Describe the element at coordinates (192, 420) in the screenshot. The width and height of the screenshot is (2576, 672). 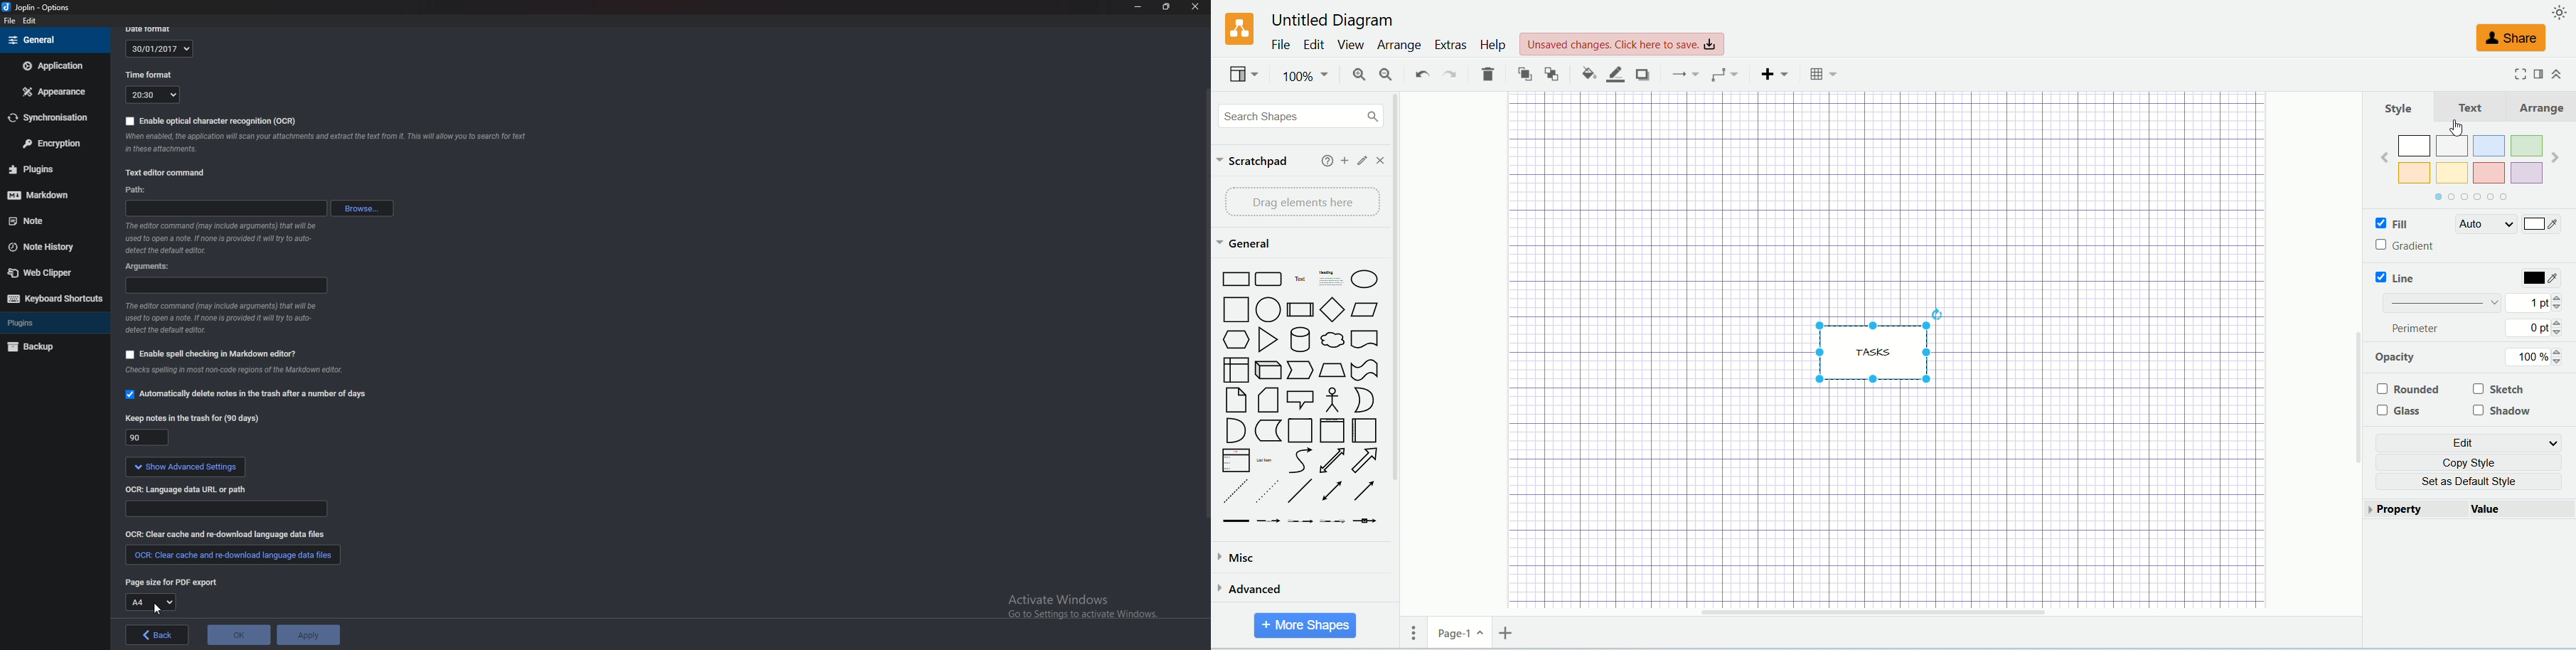
I see `Keep notes in the trash for` at that location.